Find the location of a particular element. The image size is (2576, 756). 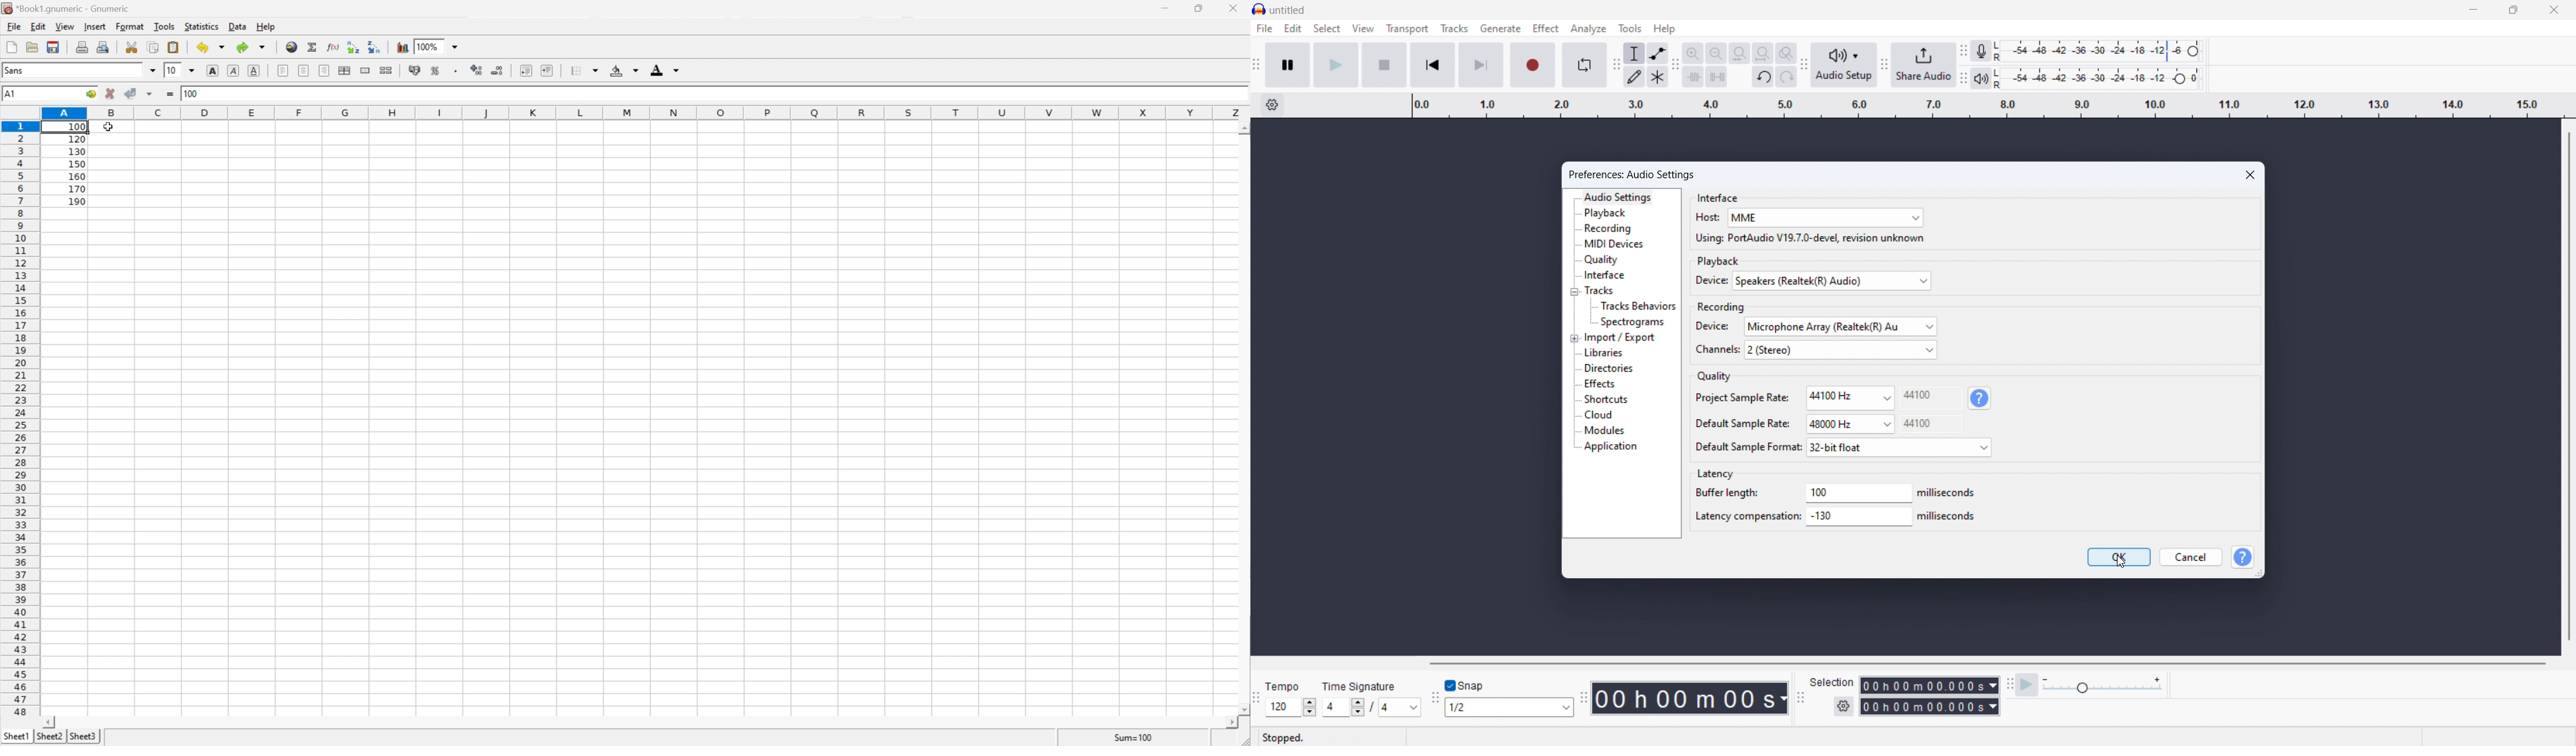

Default sample rate is located at coordinates (1741, 423).